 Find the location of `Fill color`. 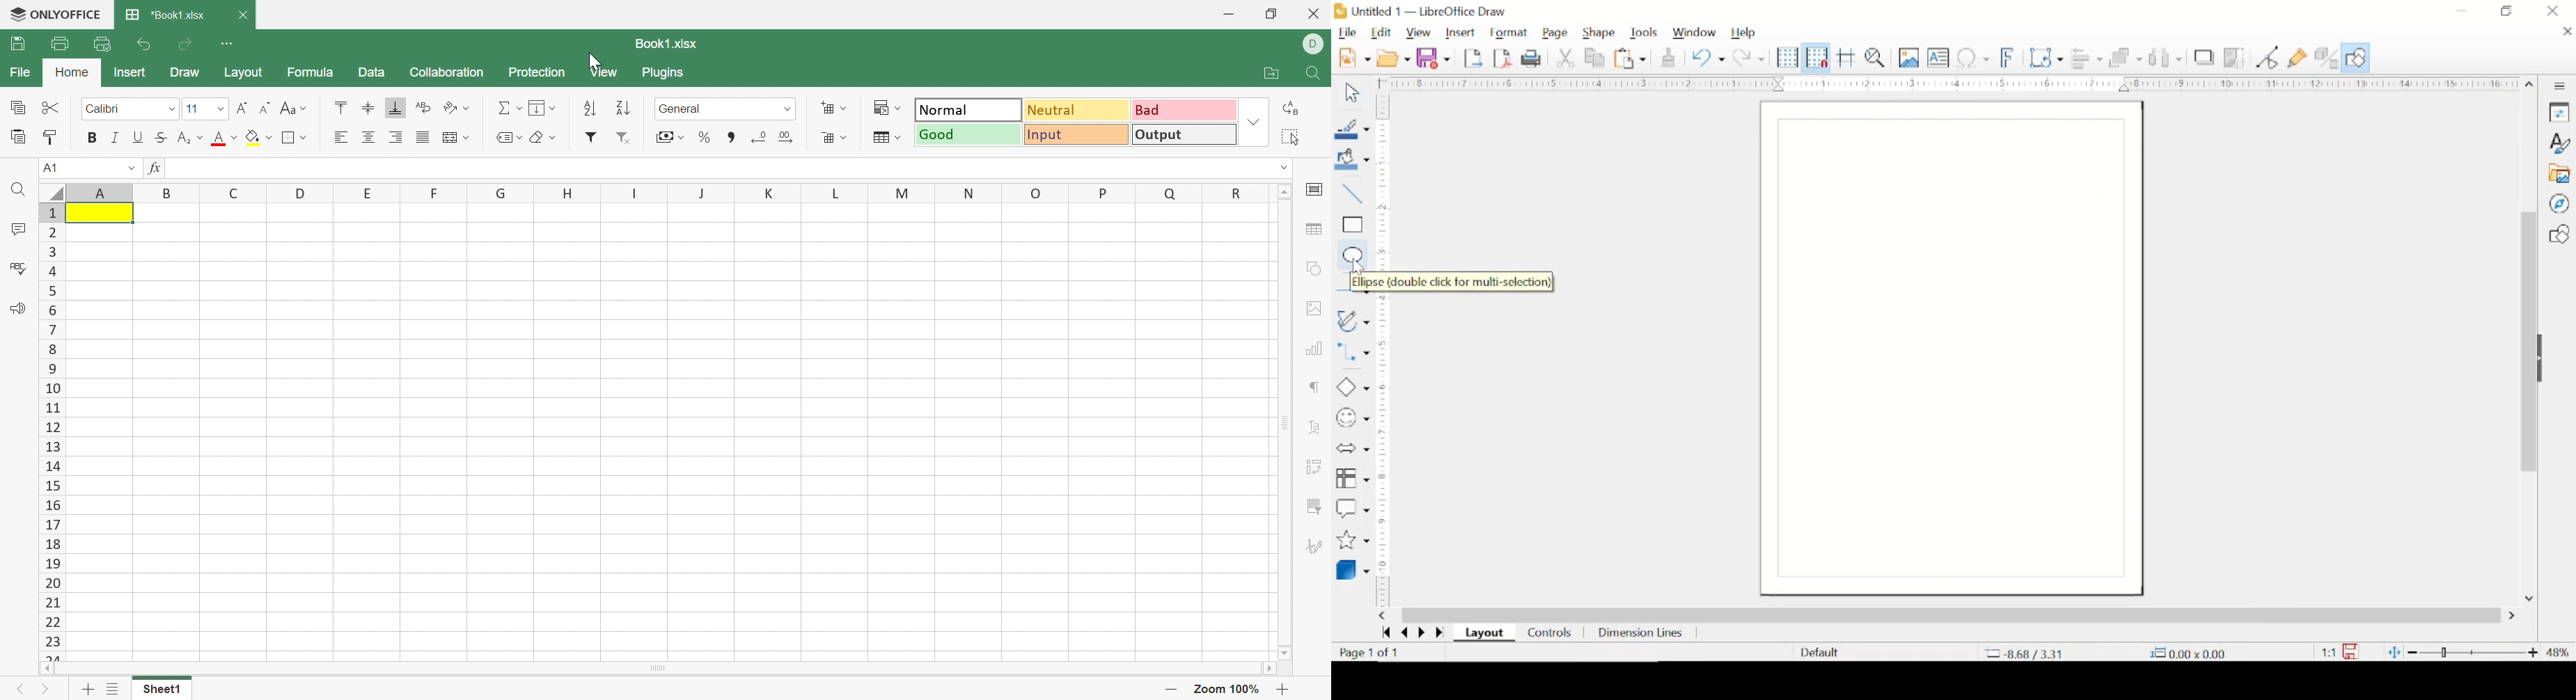

Fill color is located at coordinates (301, 161).